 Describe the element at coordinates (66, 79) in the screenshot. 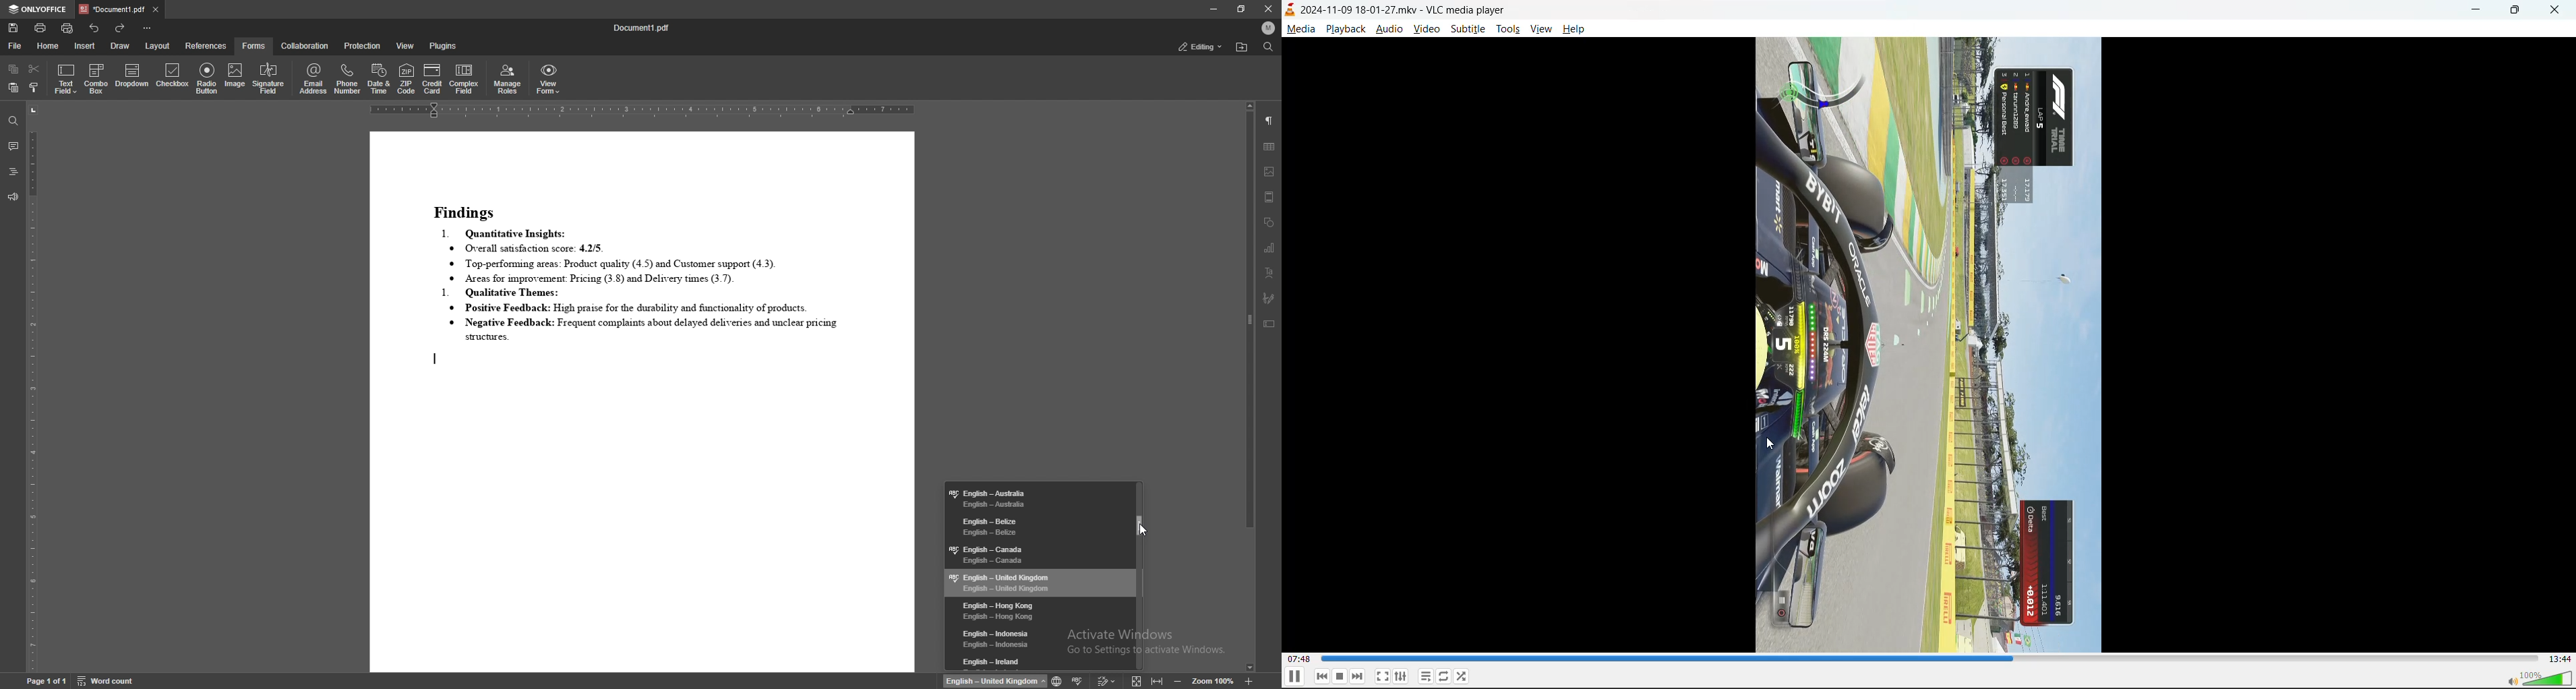

I see `text field` at that location.